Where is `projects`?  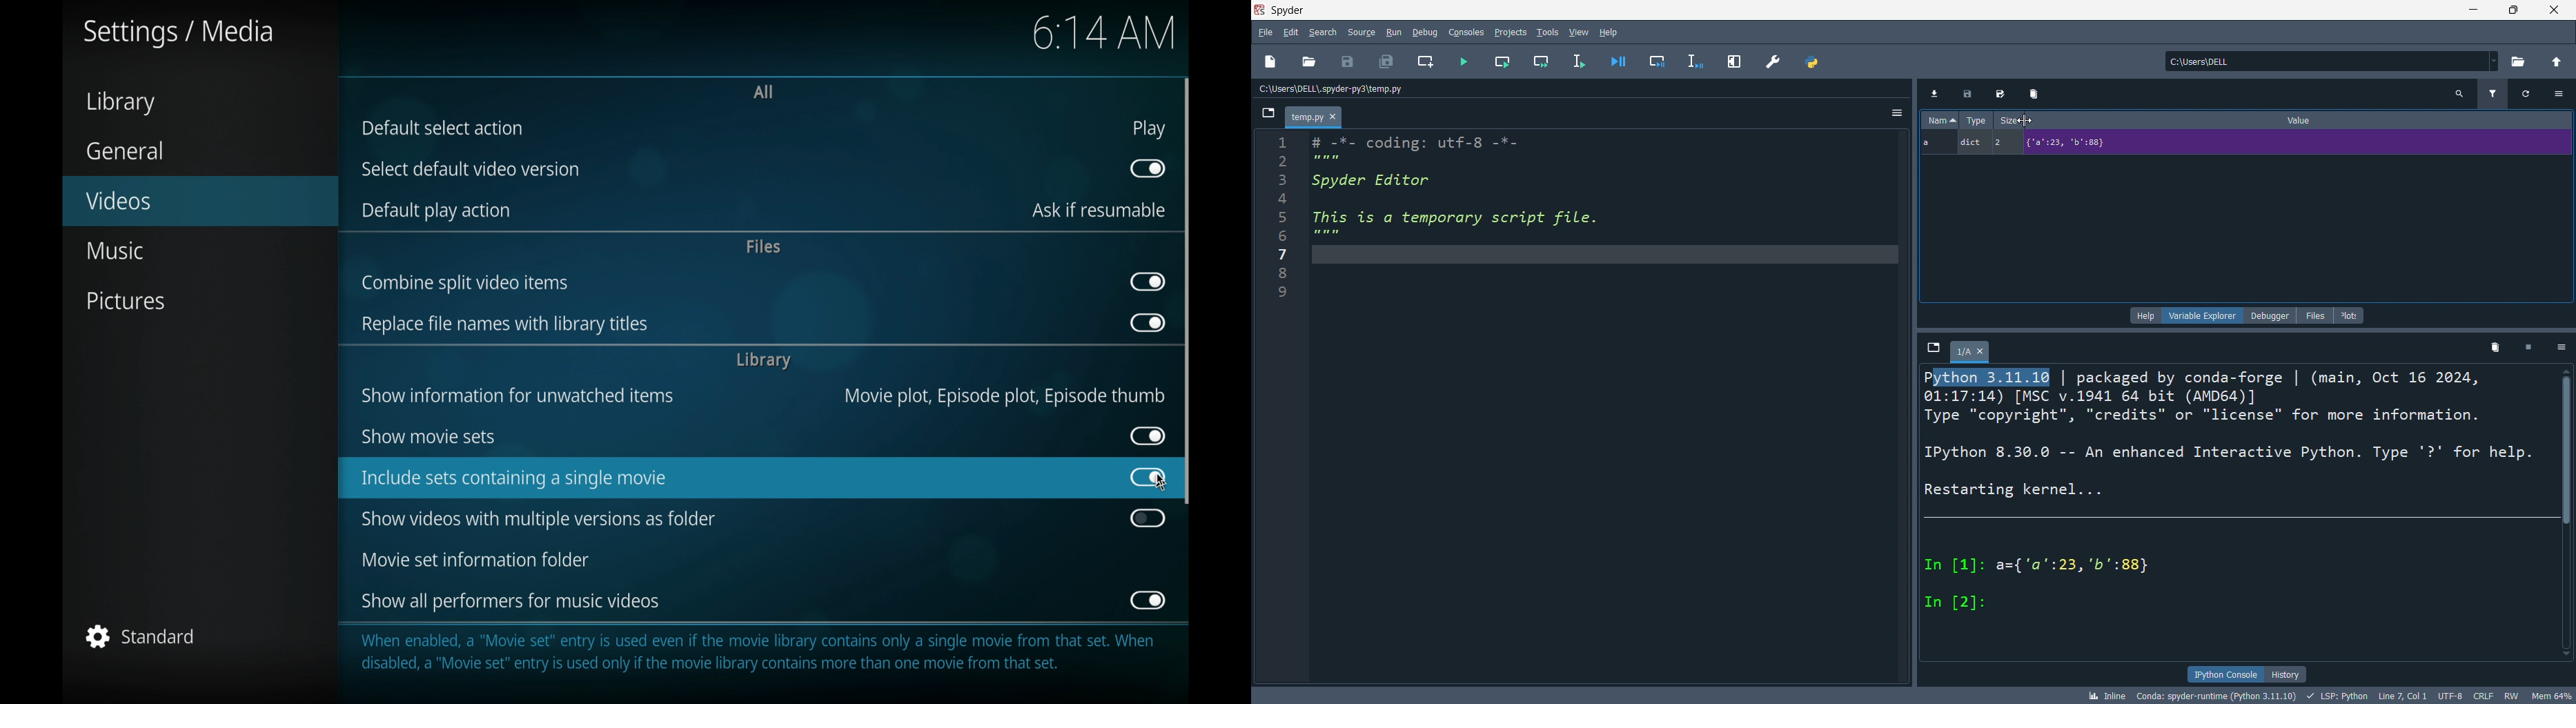 projects is located at coordinates (1506, 31).